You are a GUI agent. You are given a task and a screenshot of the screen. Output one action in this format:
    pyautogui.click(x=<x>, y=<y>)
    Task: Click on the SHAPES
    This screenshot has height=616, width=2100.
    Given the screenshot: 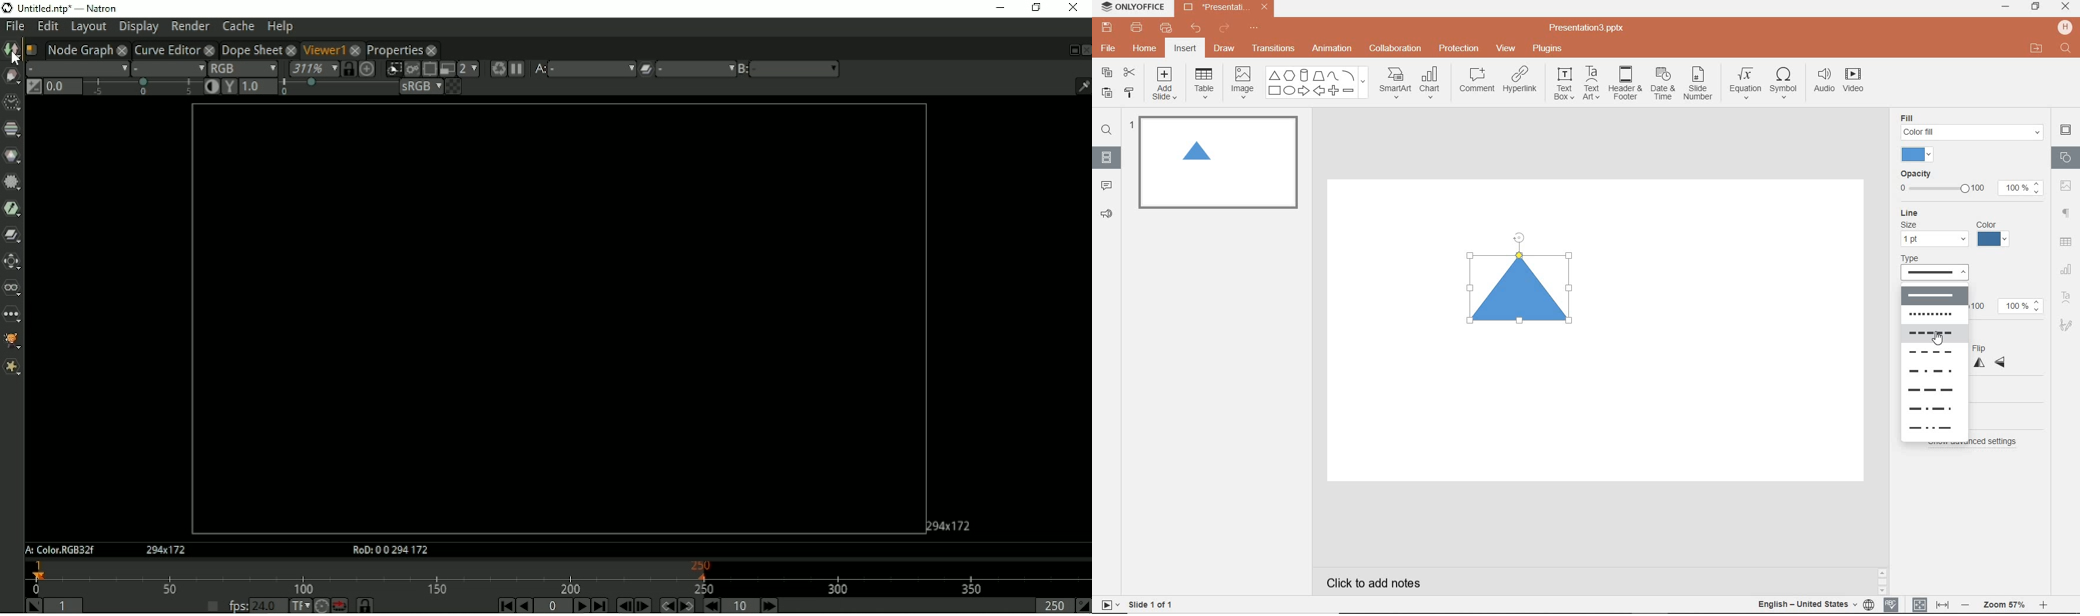 What is the action you would take?
    pyautogui.click(x=1317, y=83)
    